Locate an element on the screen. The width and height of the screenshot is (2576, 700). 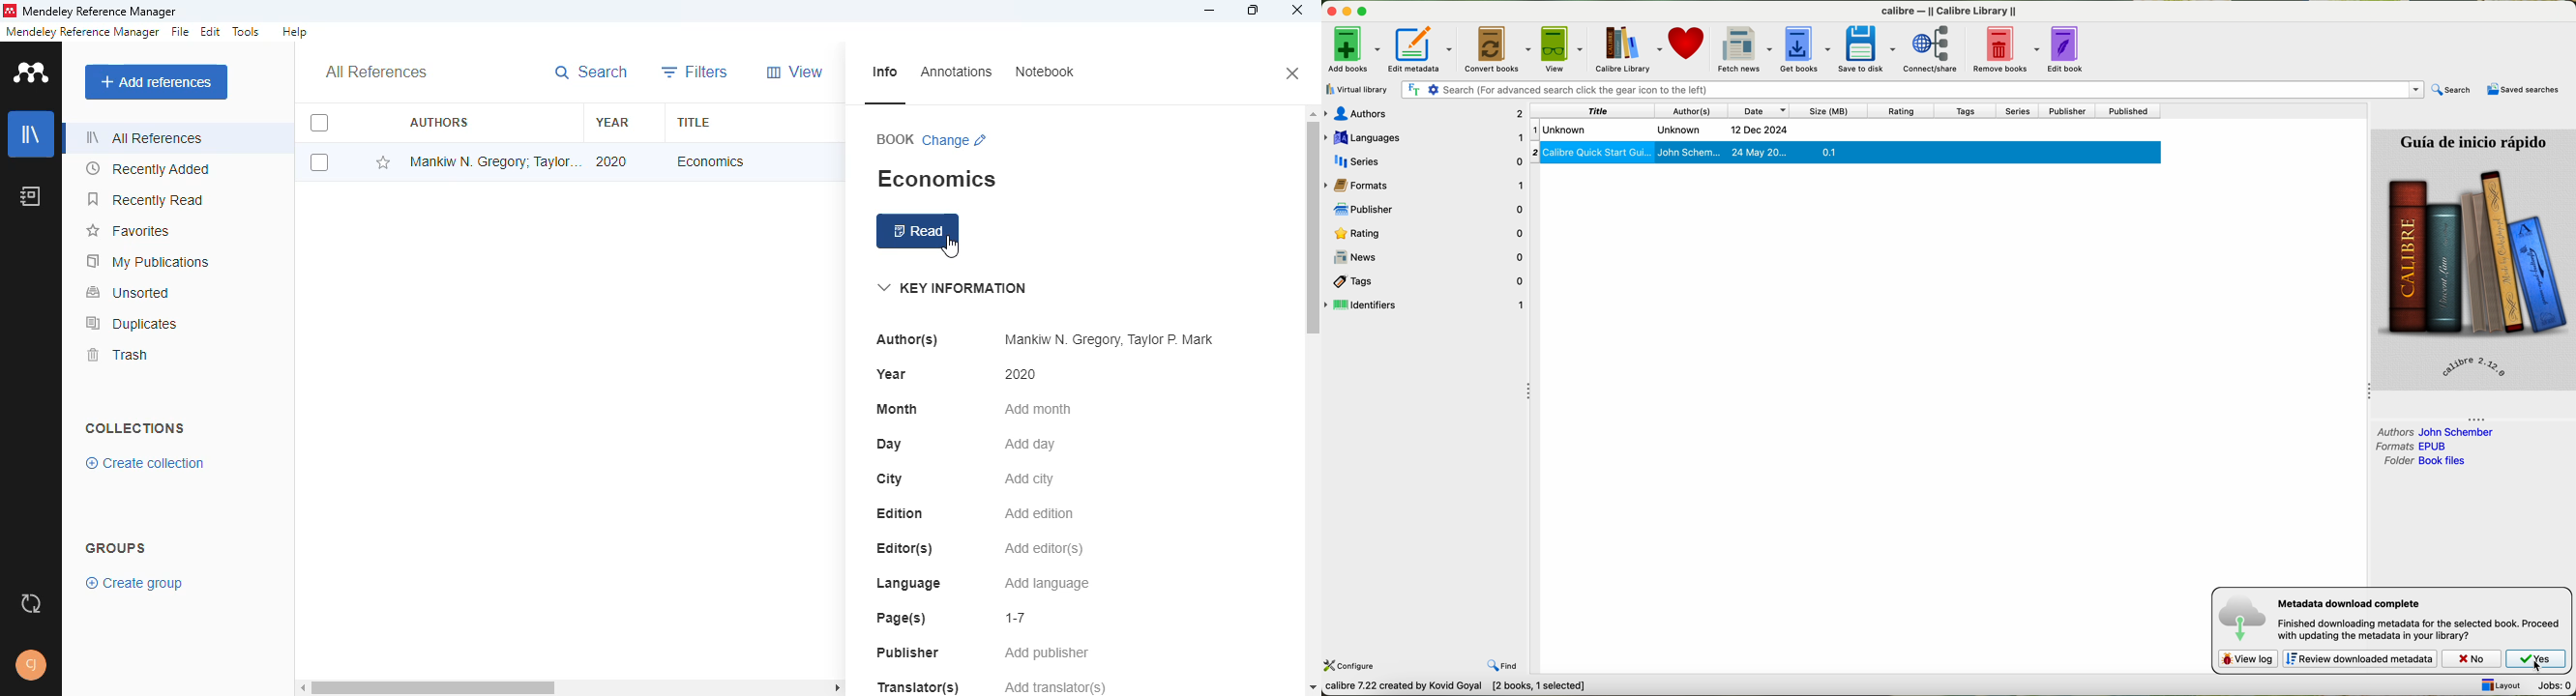
year is located at coordinates (612, 121).